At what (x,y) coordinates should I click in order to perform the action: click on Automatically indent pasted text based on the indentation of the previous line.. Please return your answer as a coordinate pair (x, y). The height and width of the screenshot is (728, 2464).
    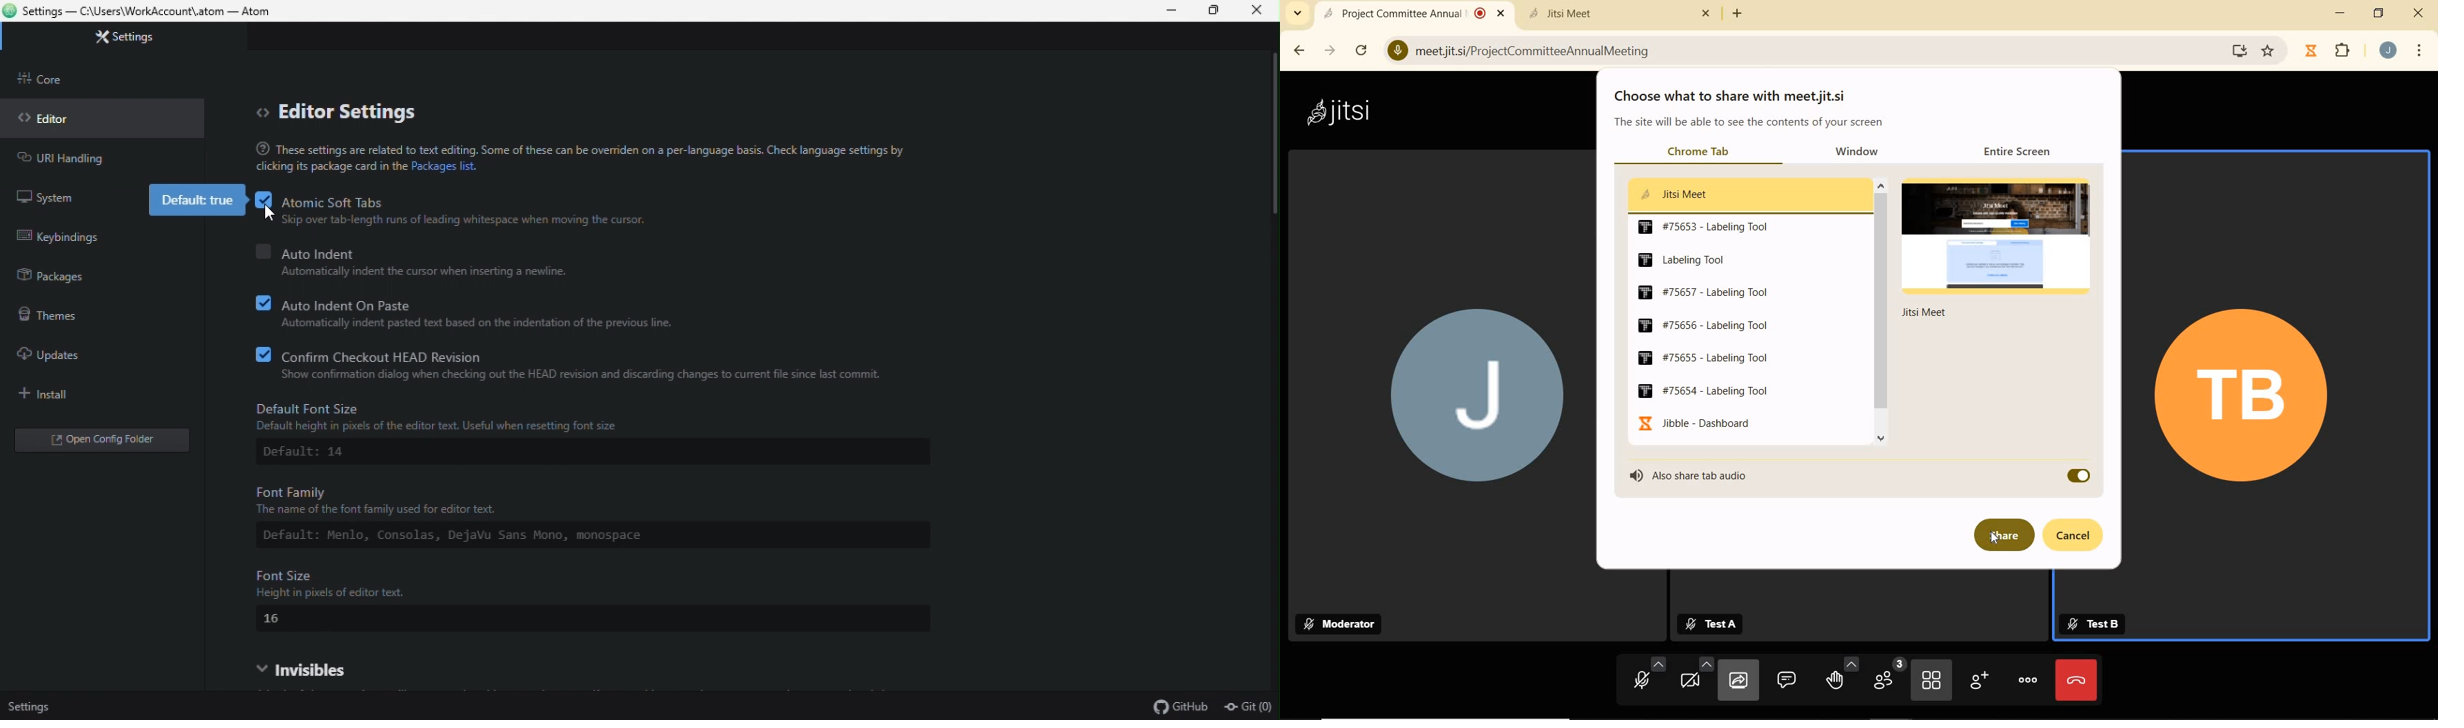
    Looking at the image, I should click on (476, 323).